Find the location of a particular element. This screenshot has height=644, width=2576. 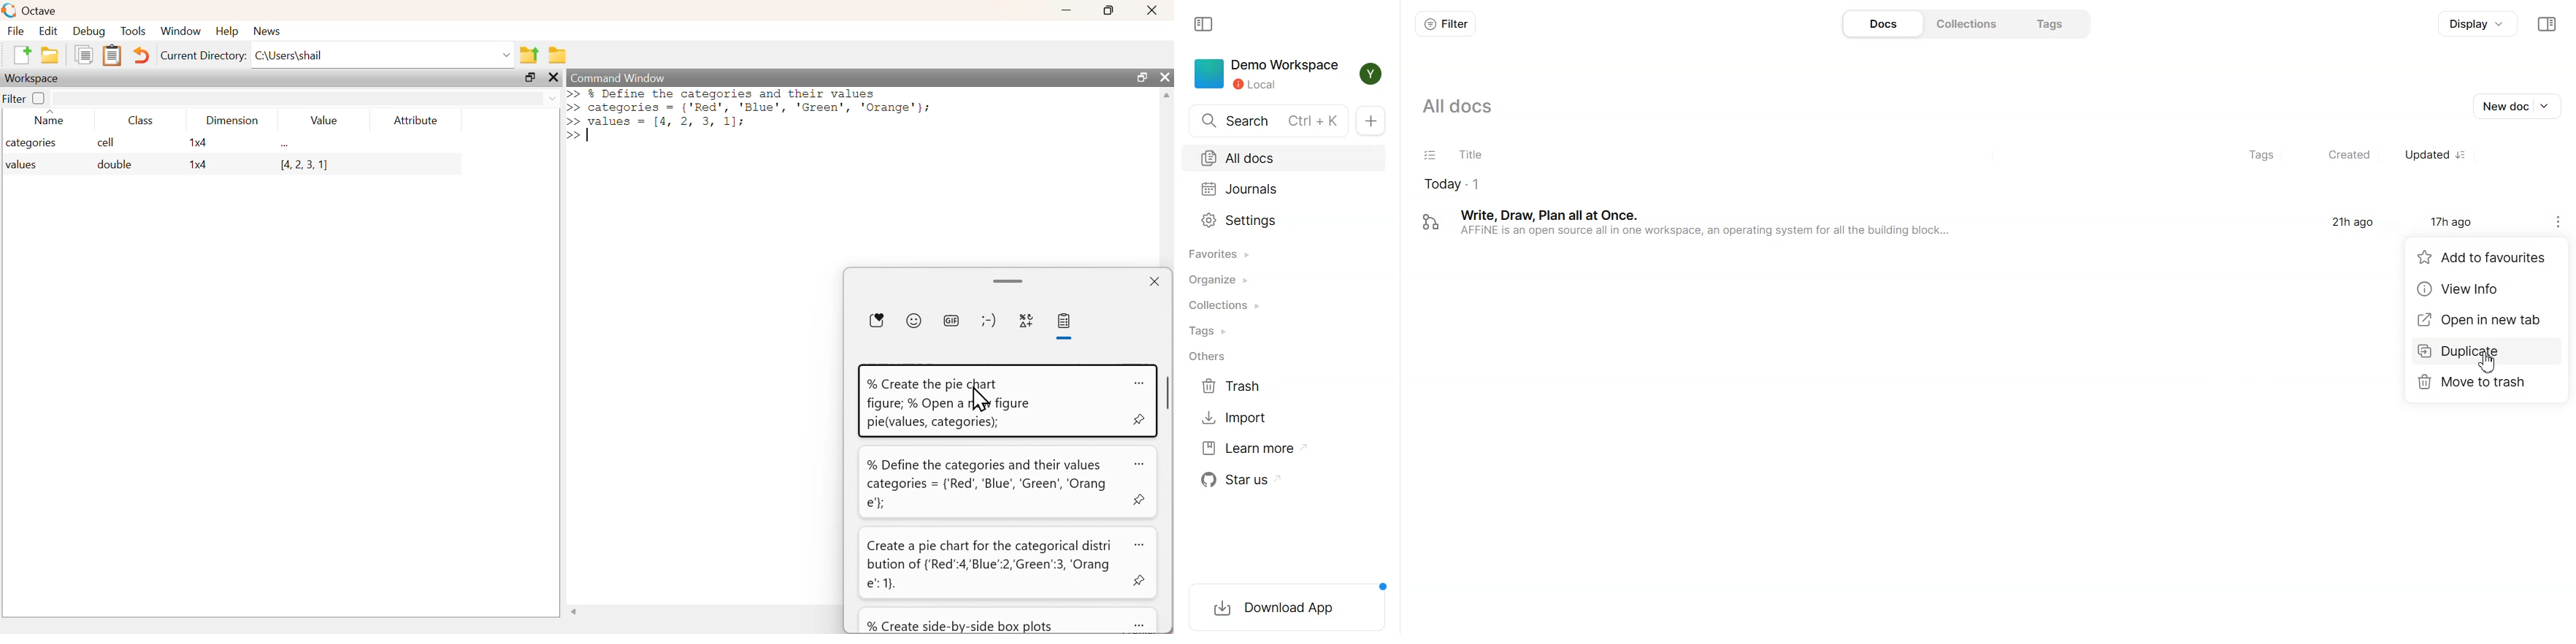

Workspace is located at coordinates (34, 78).